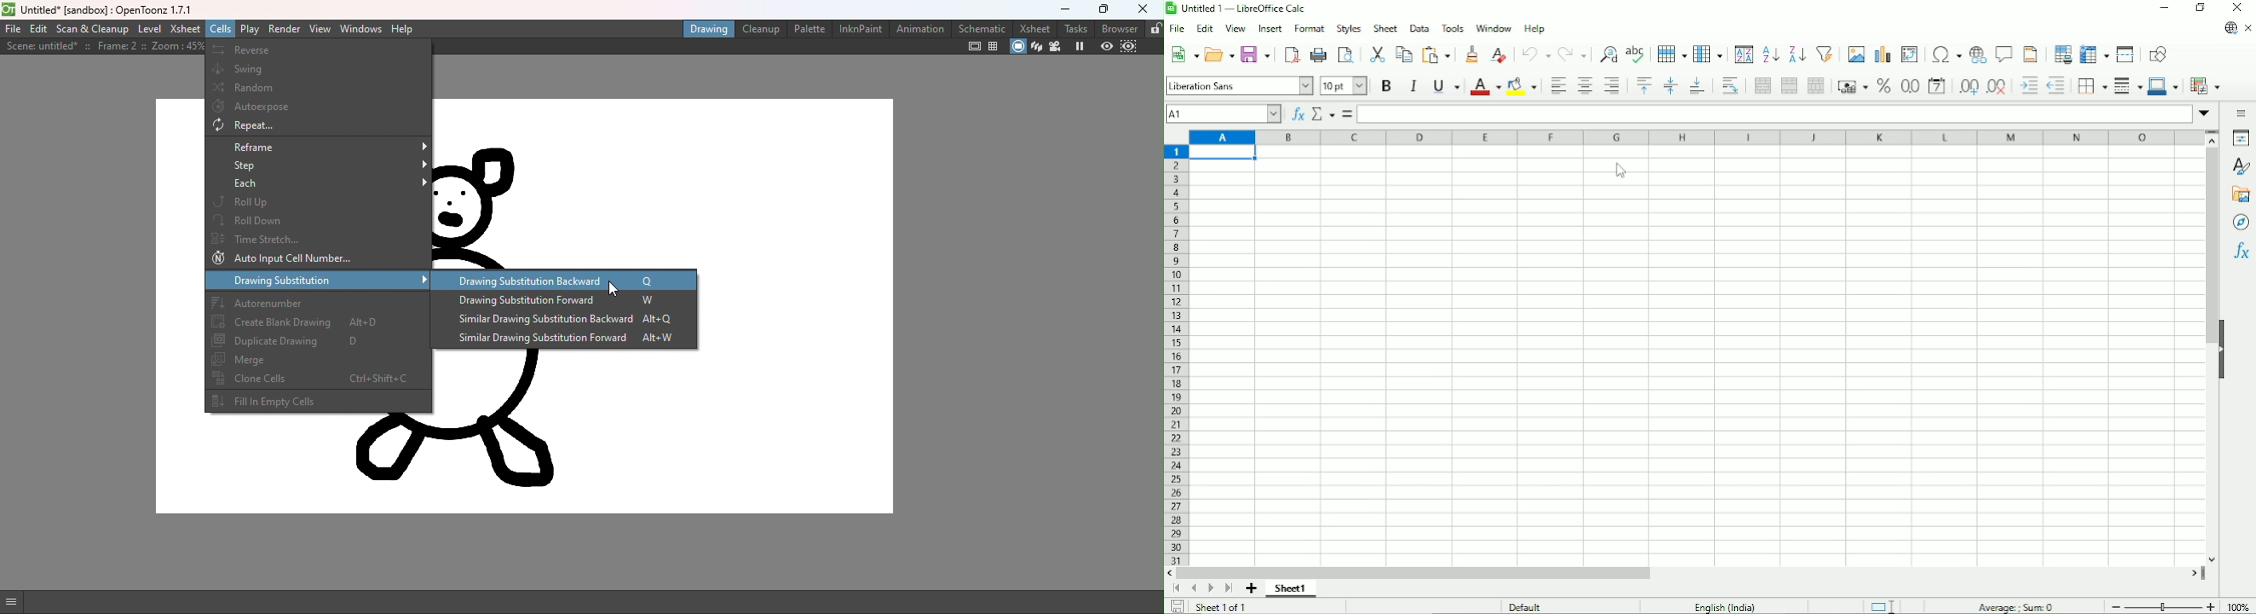  Describe the element at coordinates (2165, 9) in the screenshot. I see `Minimize` at that location.